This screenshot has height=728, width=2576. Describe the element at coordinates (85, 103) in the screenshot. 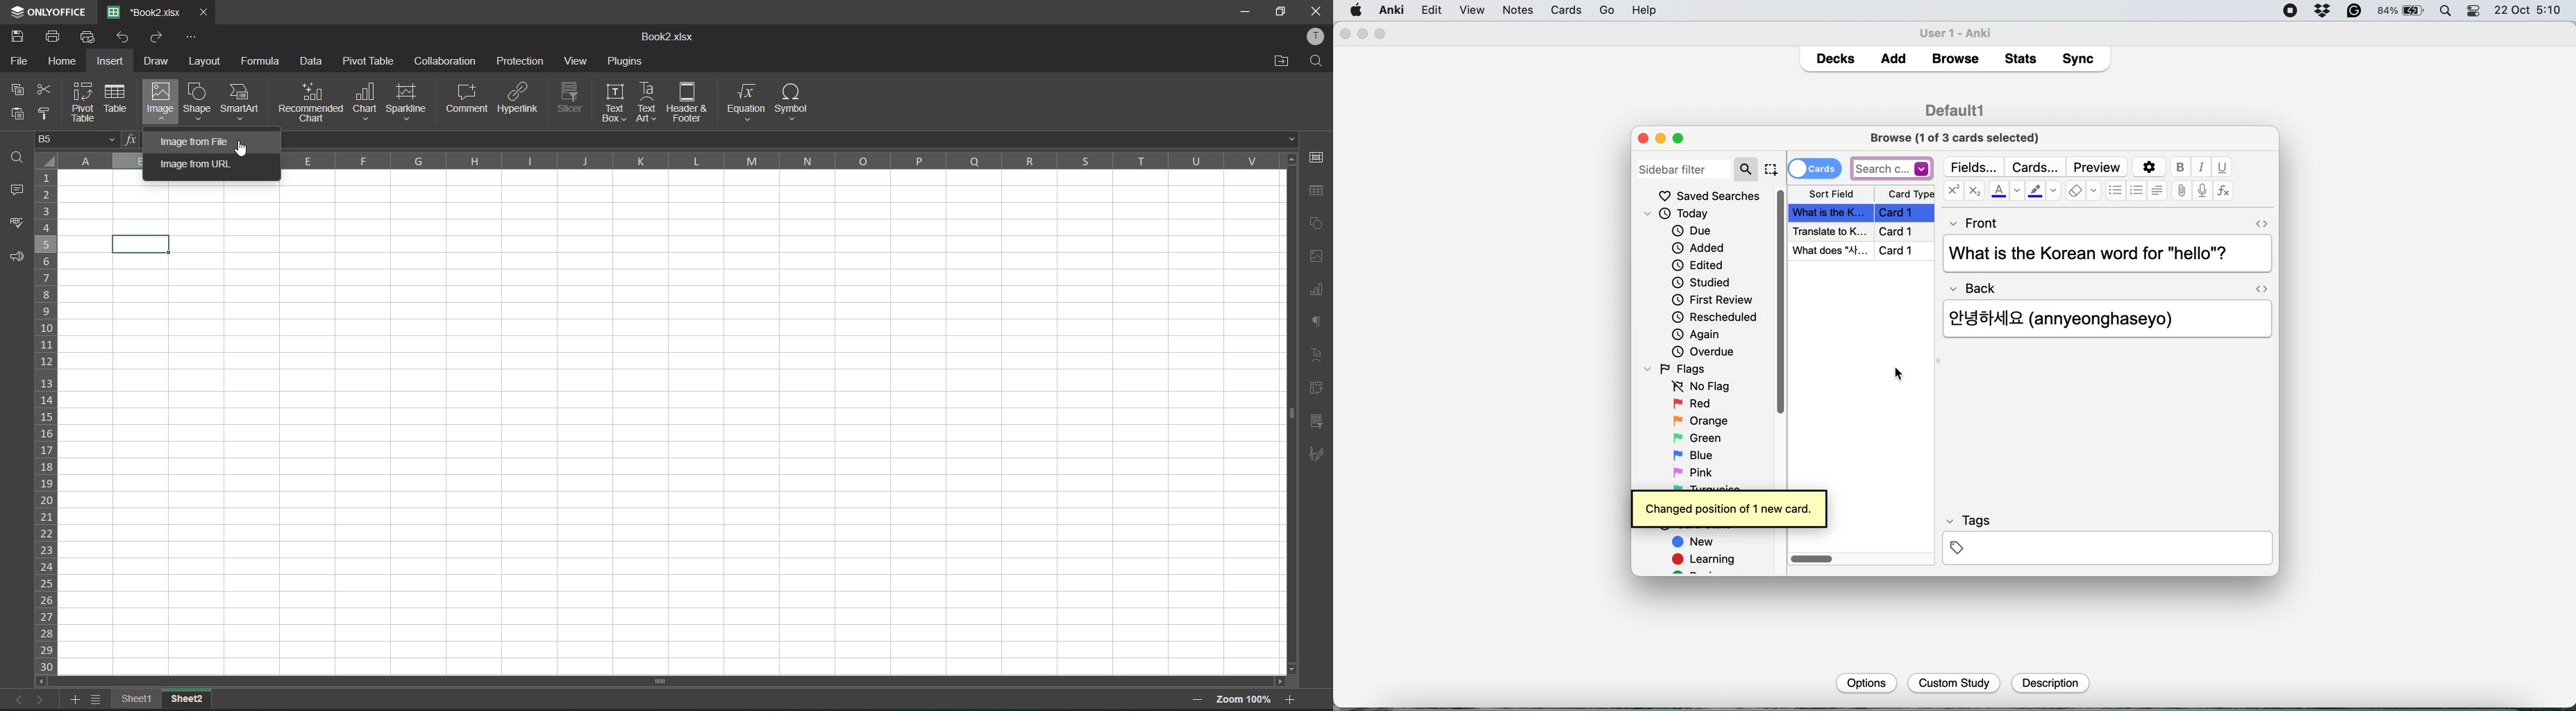

I see `pivot table` at that location.